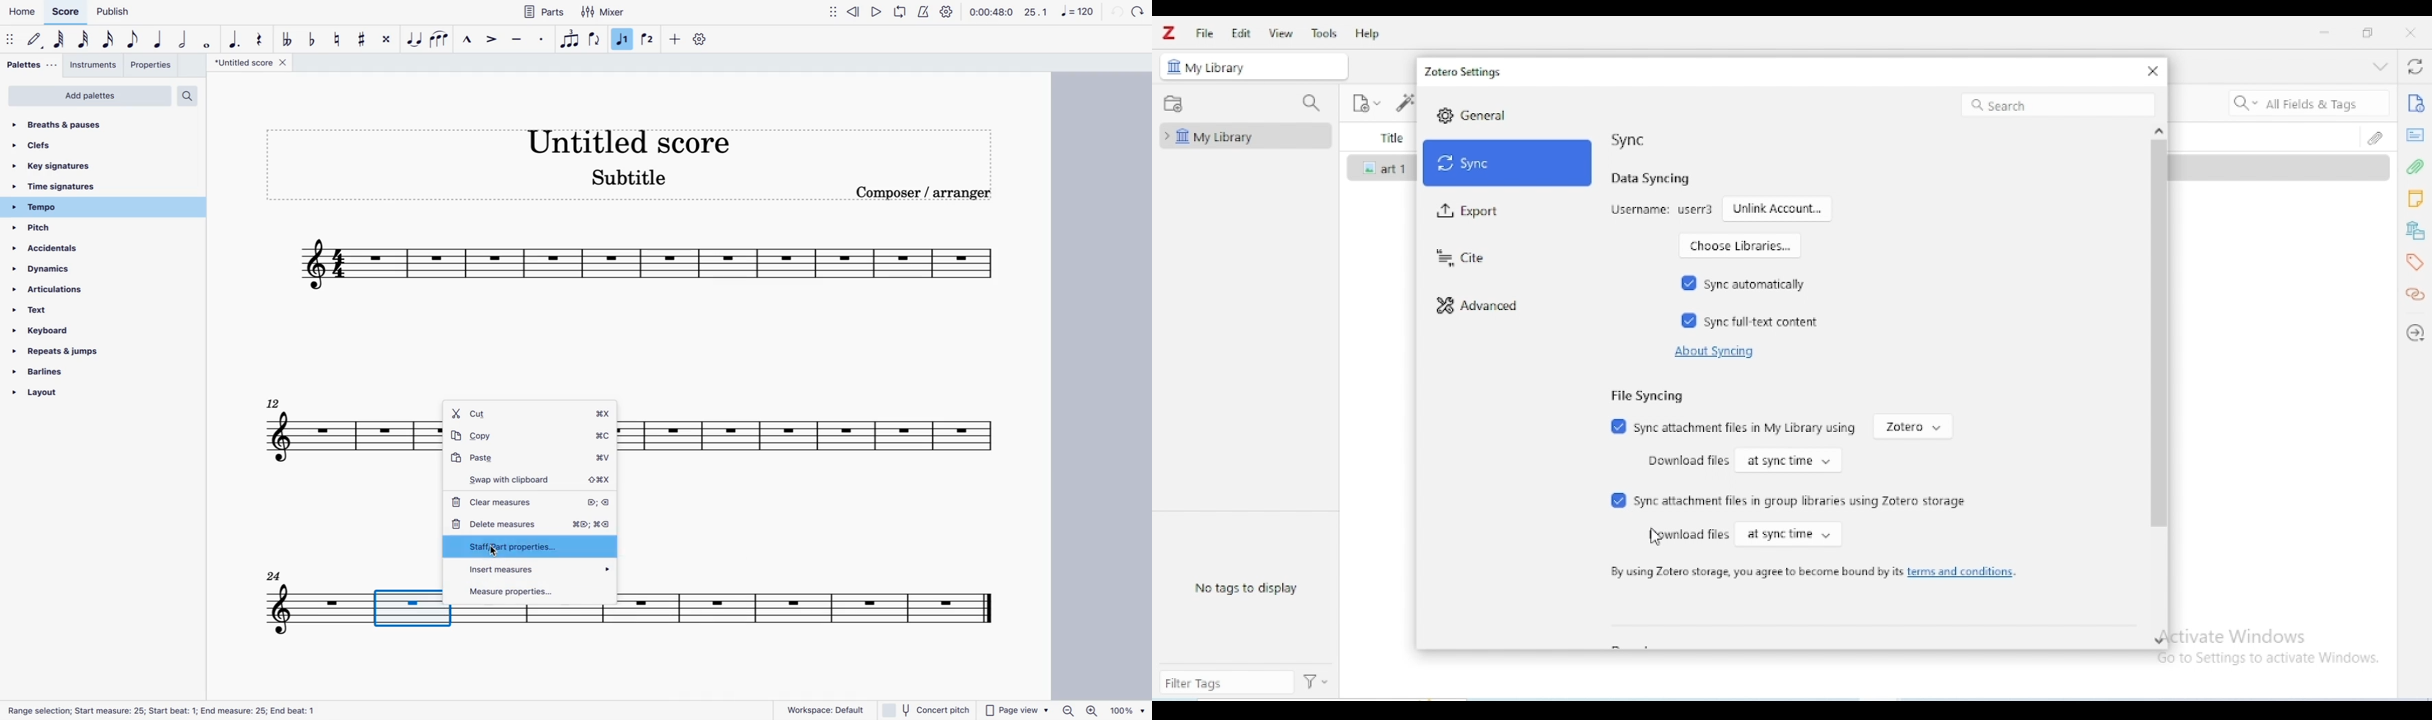 Image resolution: width=2436 pixels, height=728 pixels. I want to click on General, so click(1486, 115).